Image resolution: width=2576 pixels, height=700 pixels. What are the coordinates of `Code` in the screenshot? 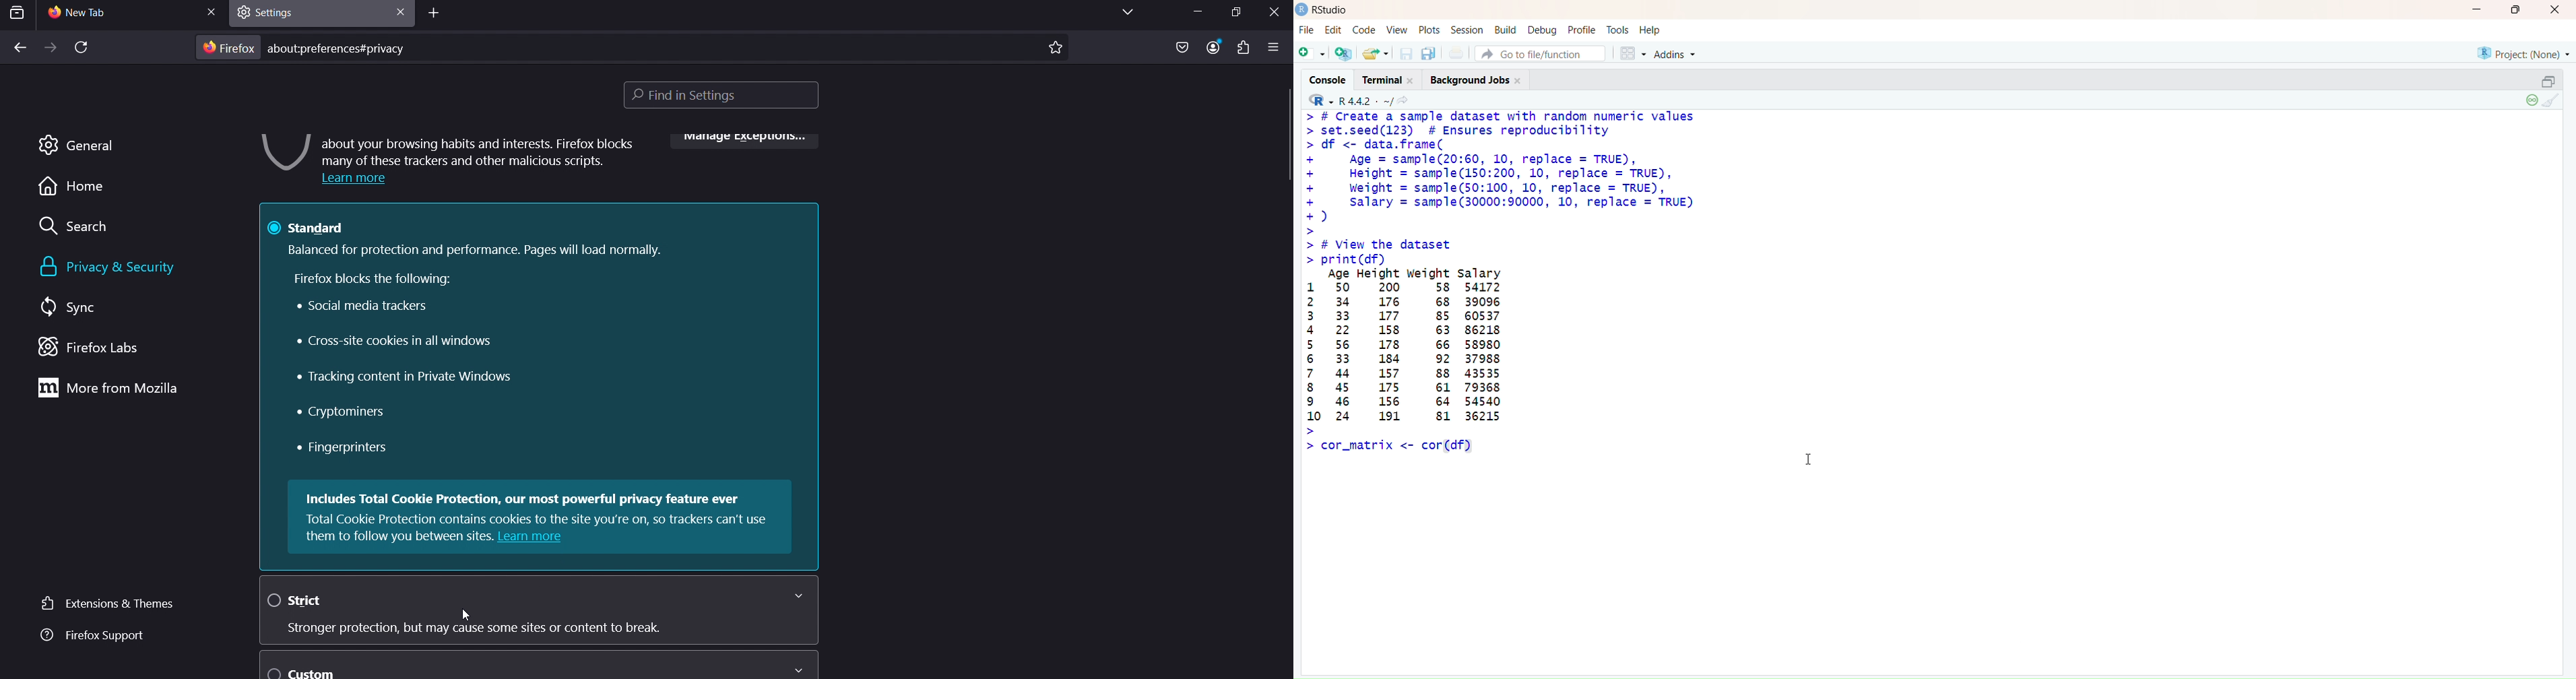 It's located at (1363, 31).